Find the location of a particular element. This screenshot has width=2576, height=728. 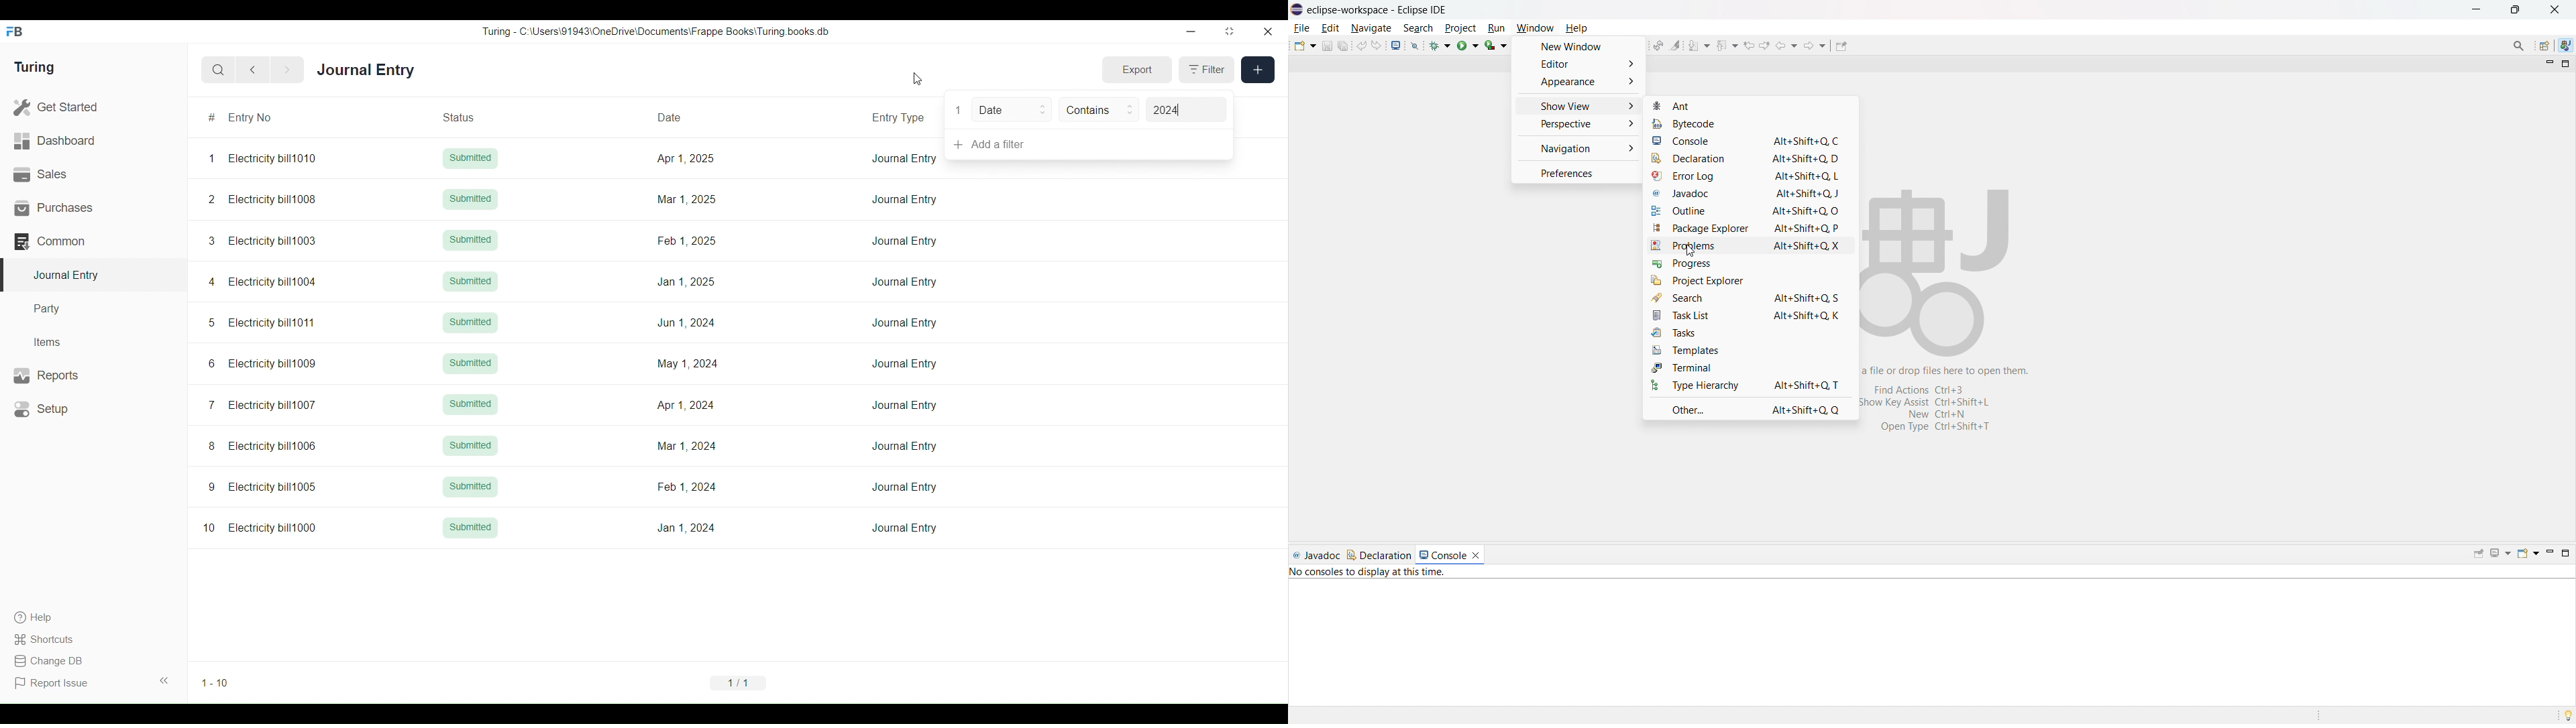

New entry is located at coordinates (1258, 70).